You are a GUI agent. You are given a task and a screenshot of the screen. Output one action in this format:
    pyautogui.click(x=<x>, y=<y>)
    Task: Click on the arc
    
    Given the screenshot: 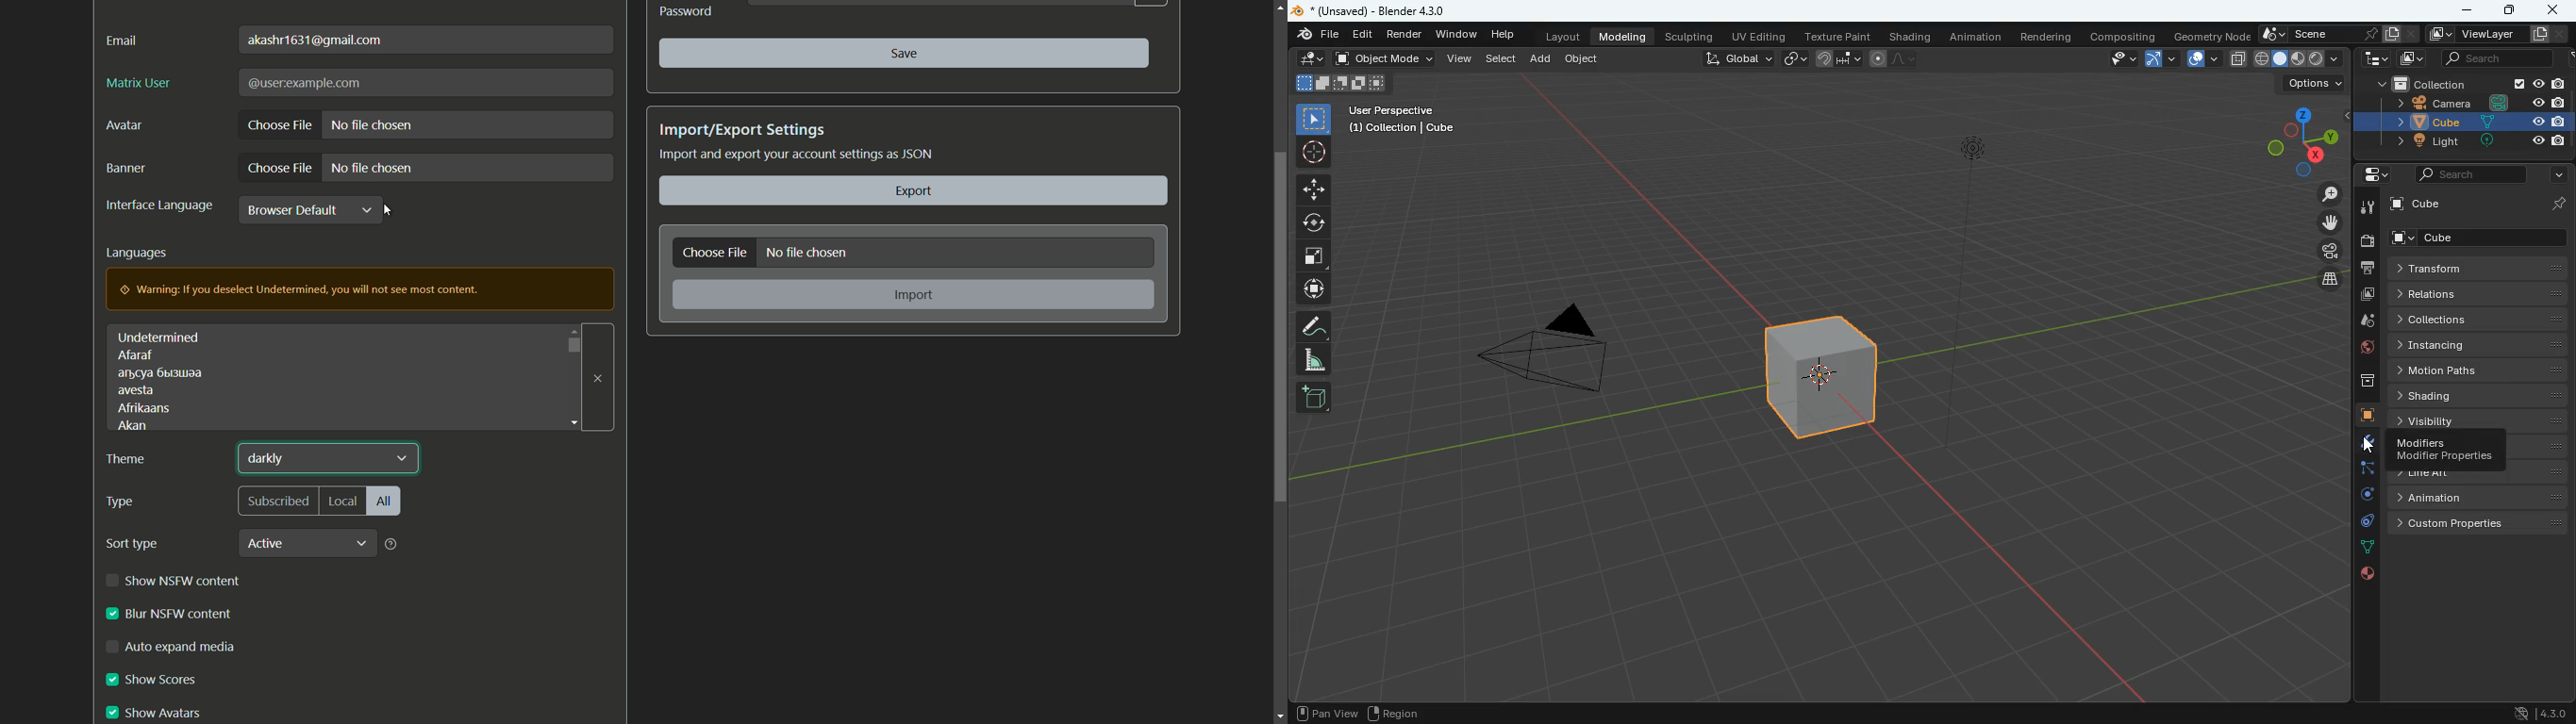 What is the action you would take?
    pyautogui.click(x=2160, y=58)
    